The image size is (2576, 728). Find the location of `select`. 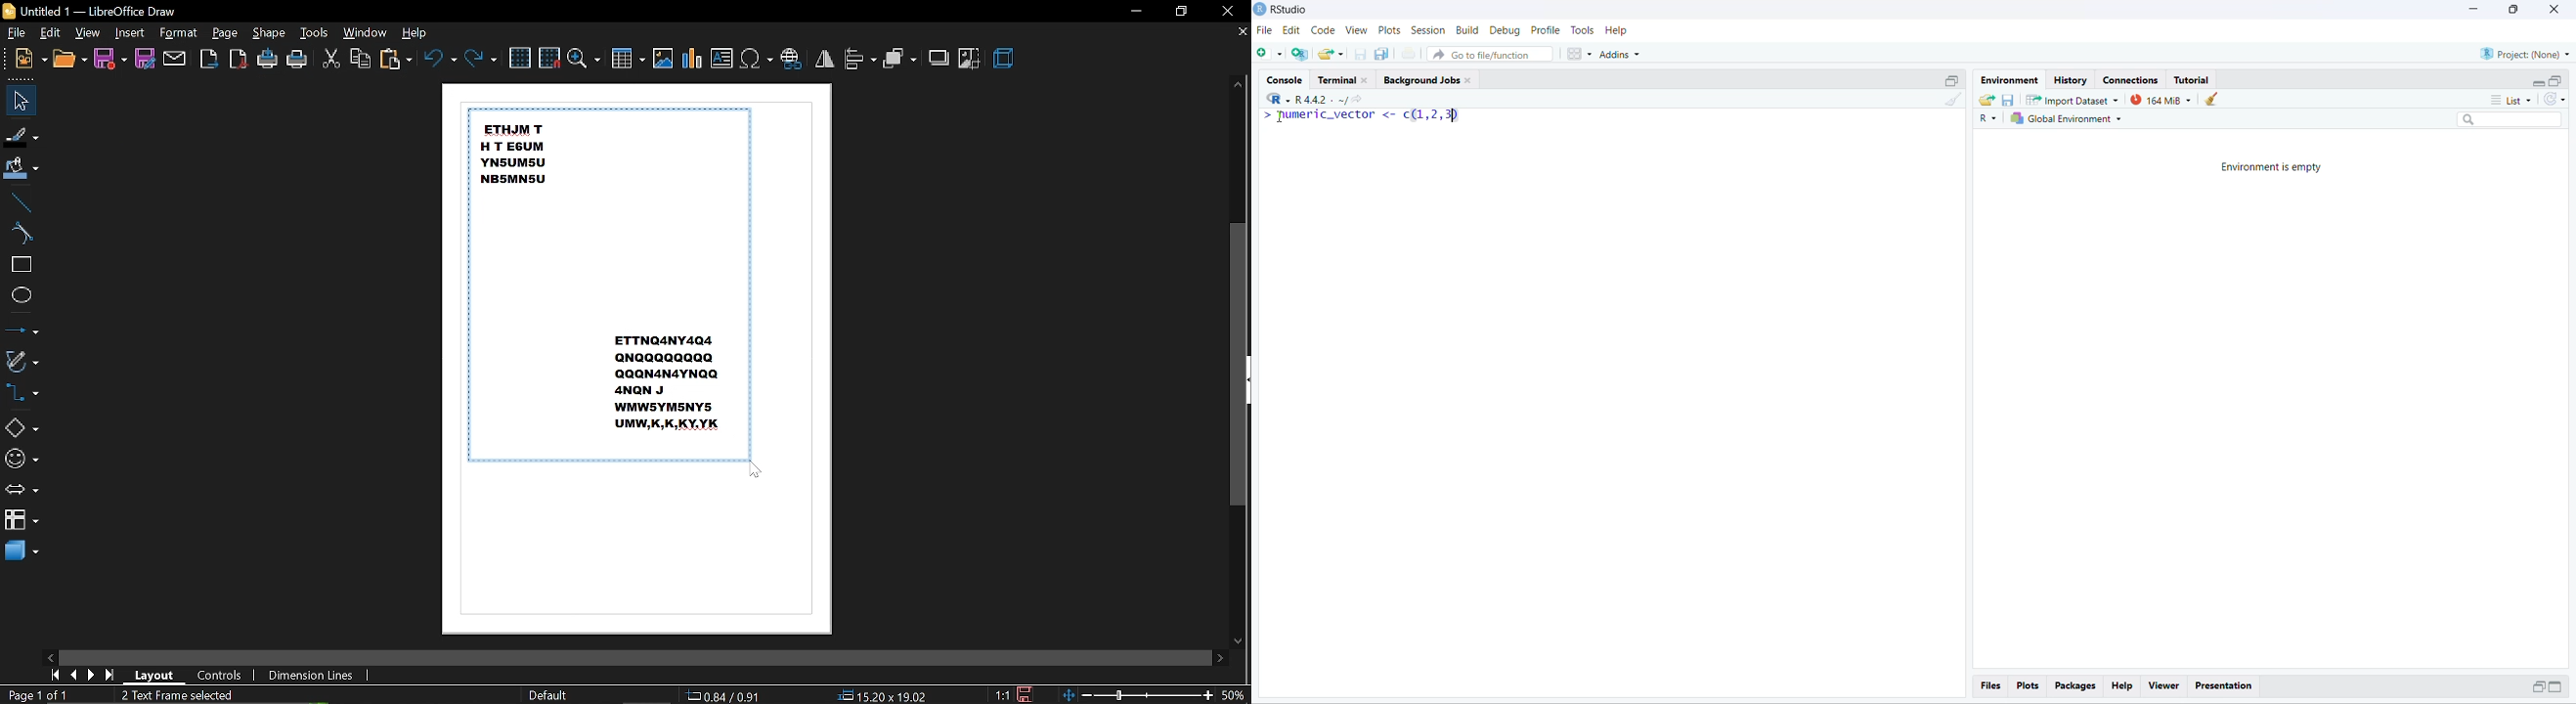

select is located at coordinates (21, 101).